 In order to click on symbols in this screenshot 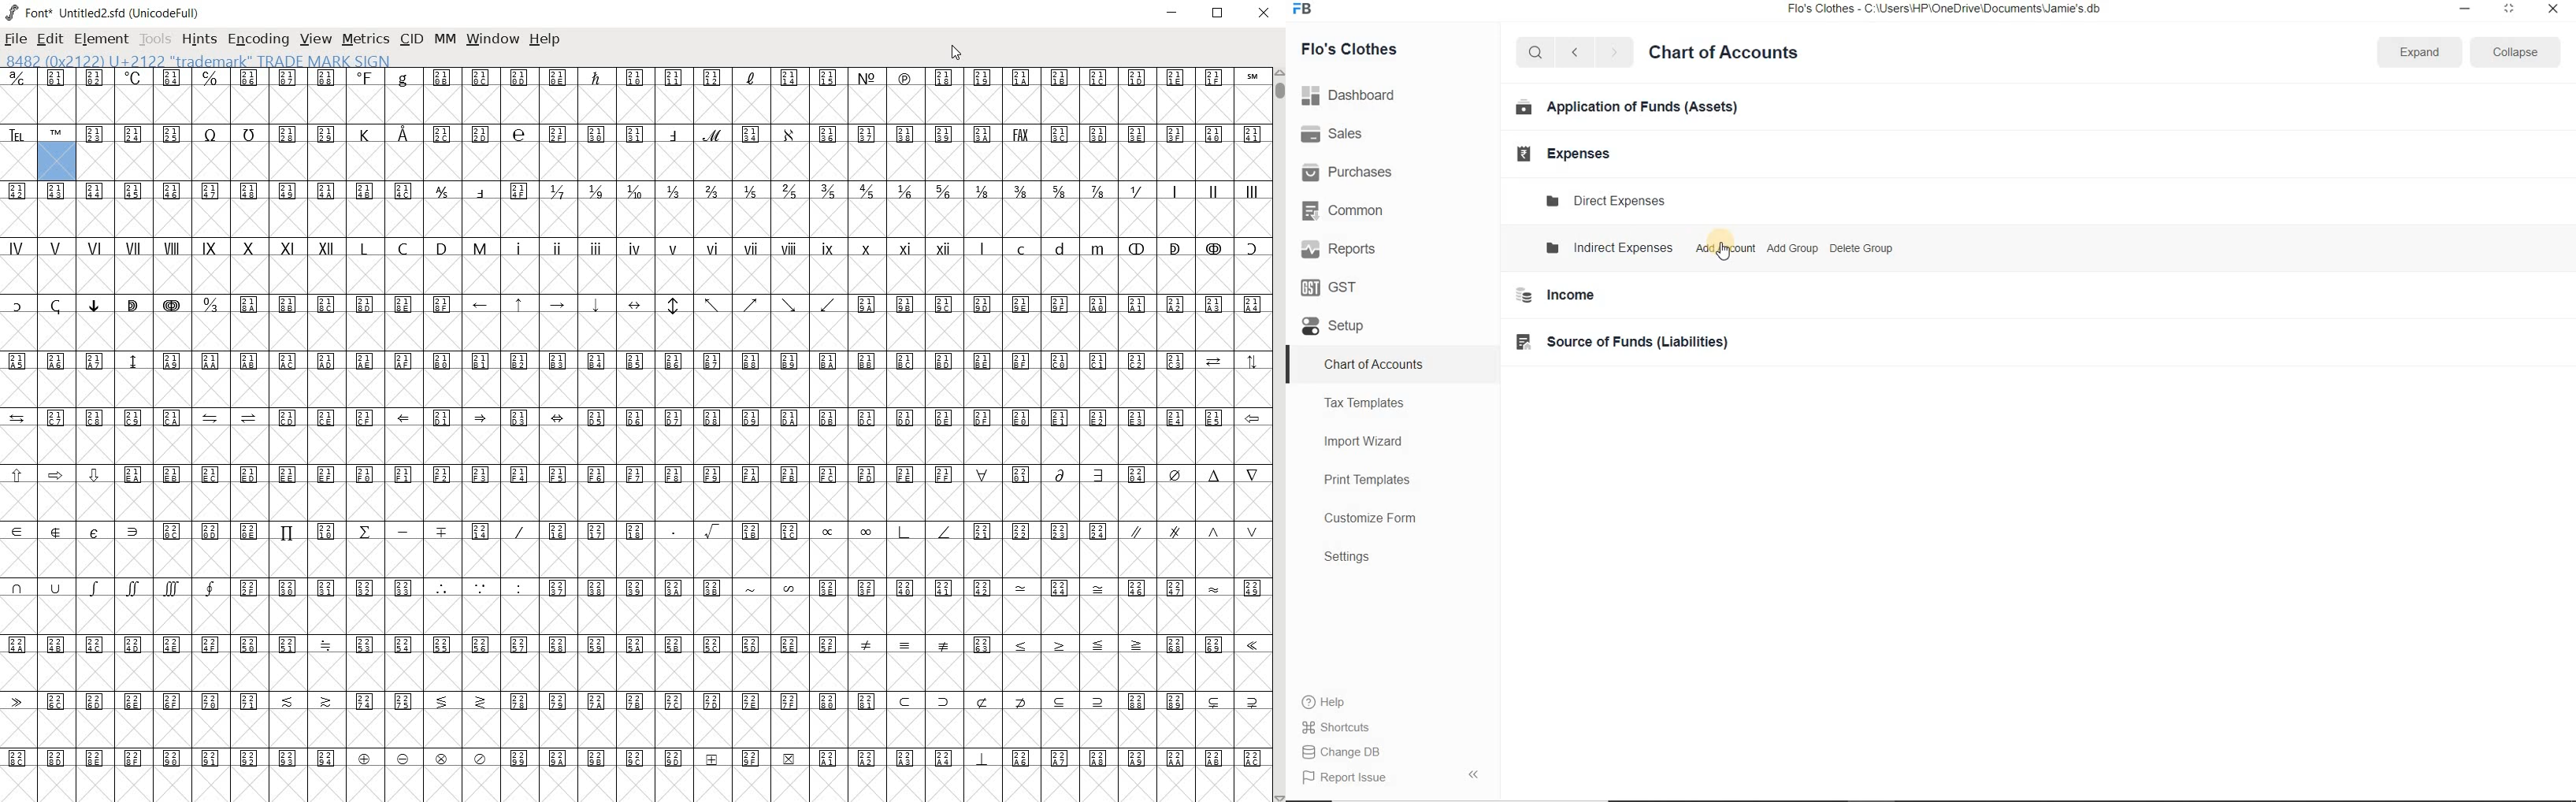, I will do `click(1060, 321)`.